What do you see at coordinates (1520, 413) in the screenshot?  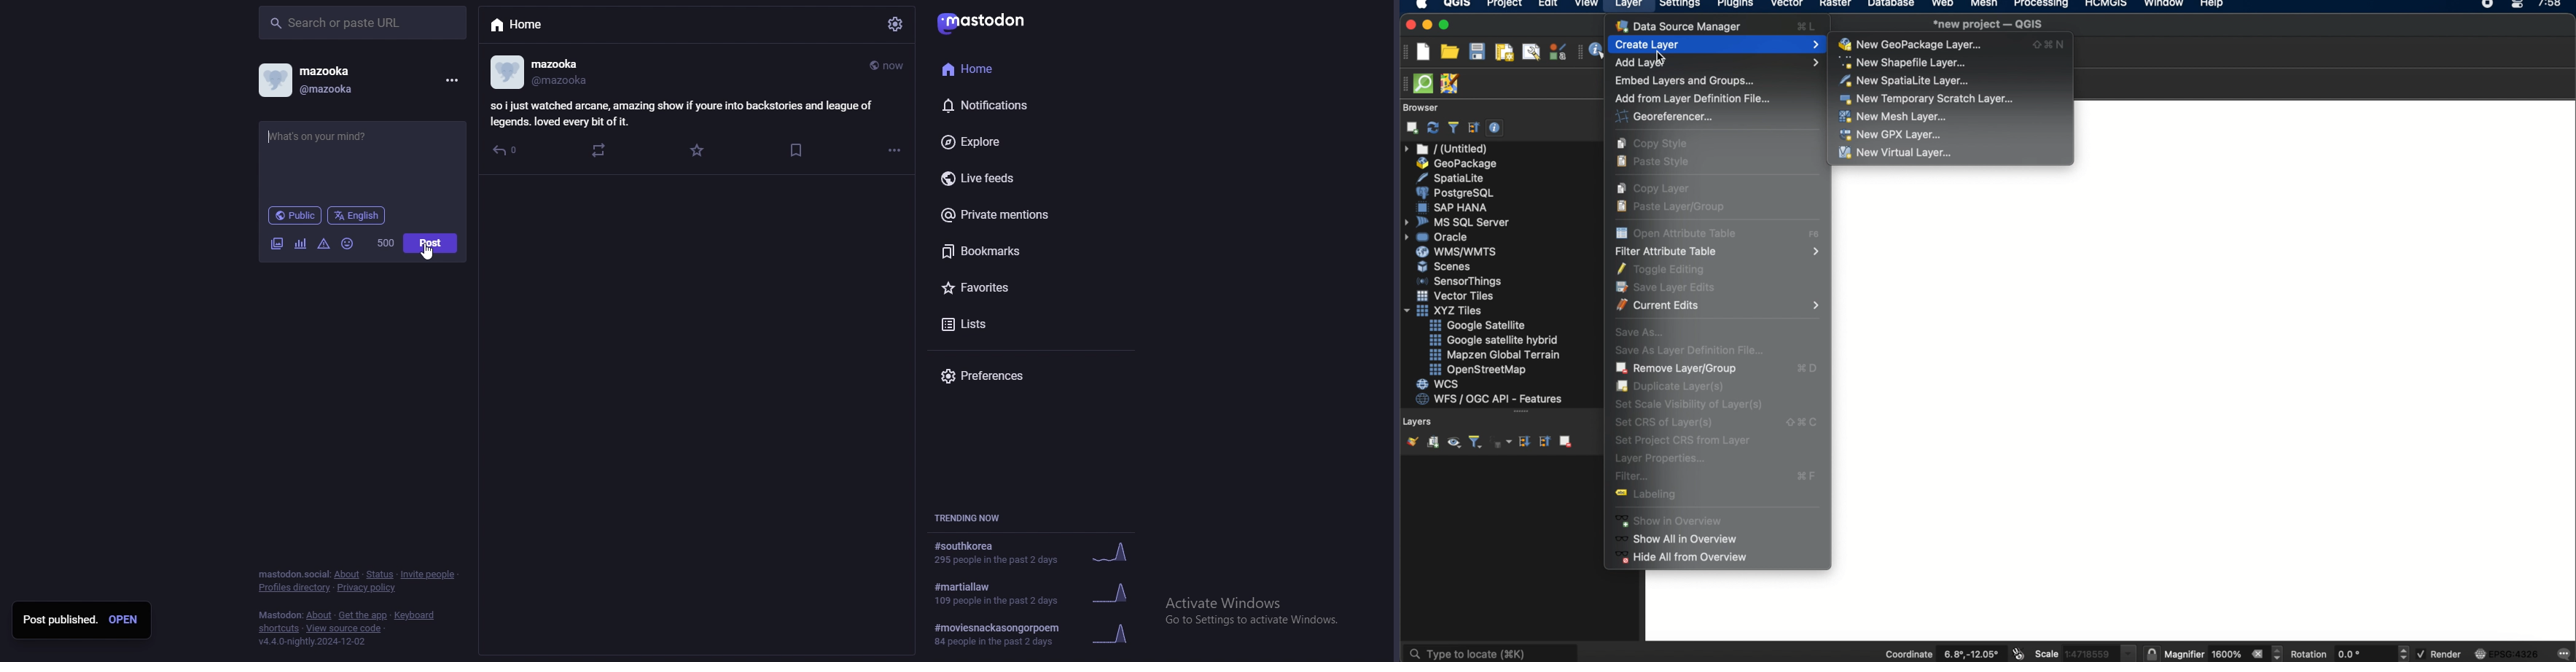 I see `more` at bounding box center [1520, 413].